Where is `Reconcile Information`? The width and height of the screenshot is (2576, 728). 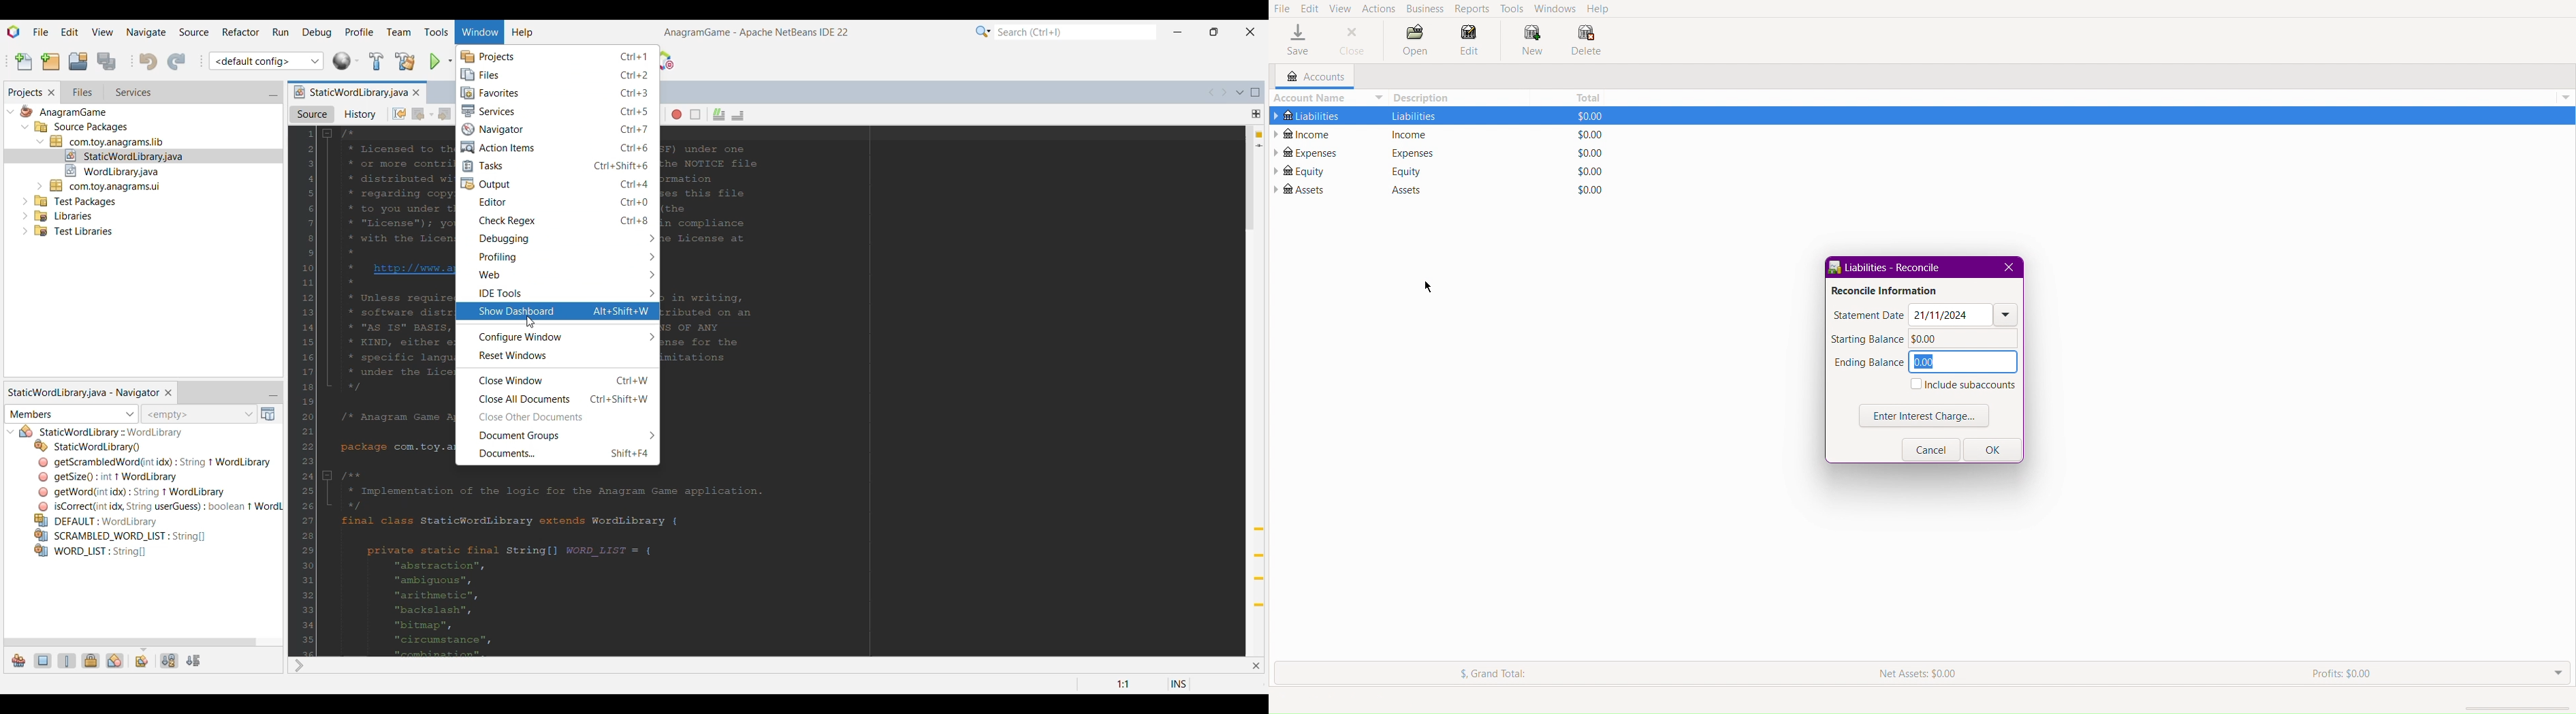
Reconcile Information is located at coordinates (1882, 291).